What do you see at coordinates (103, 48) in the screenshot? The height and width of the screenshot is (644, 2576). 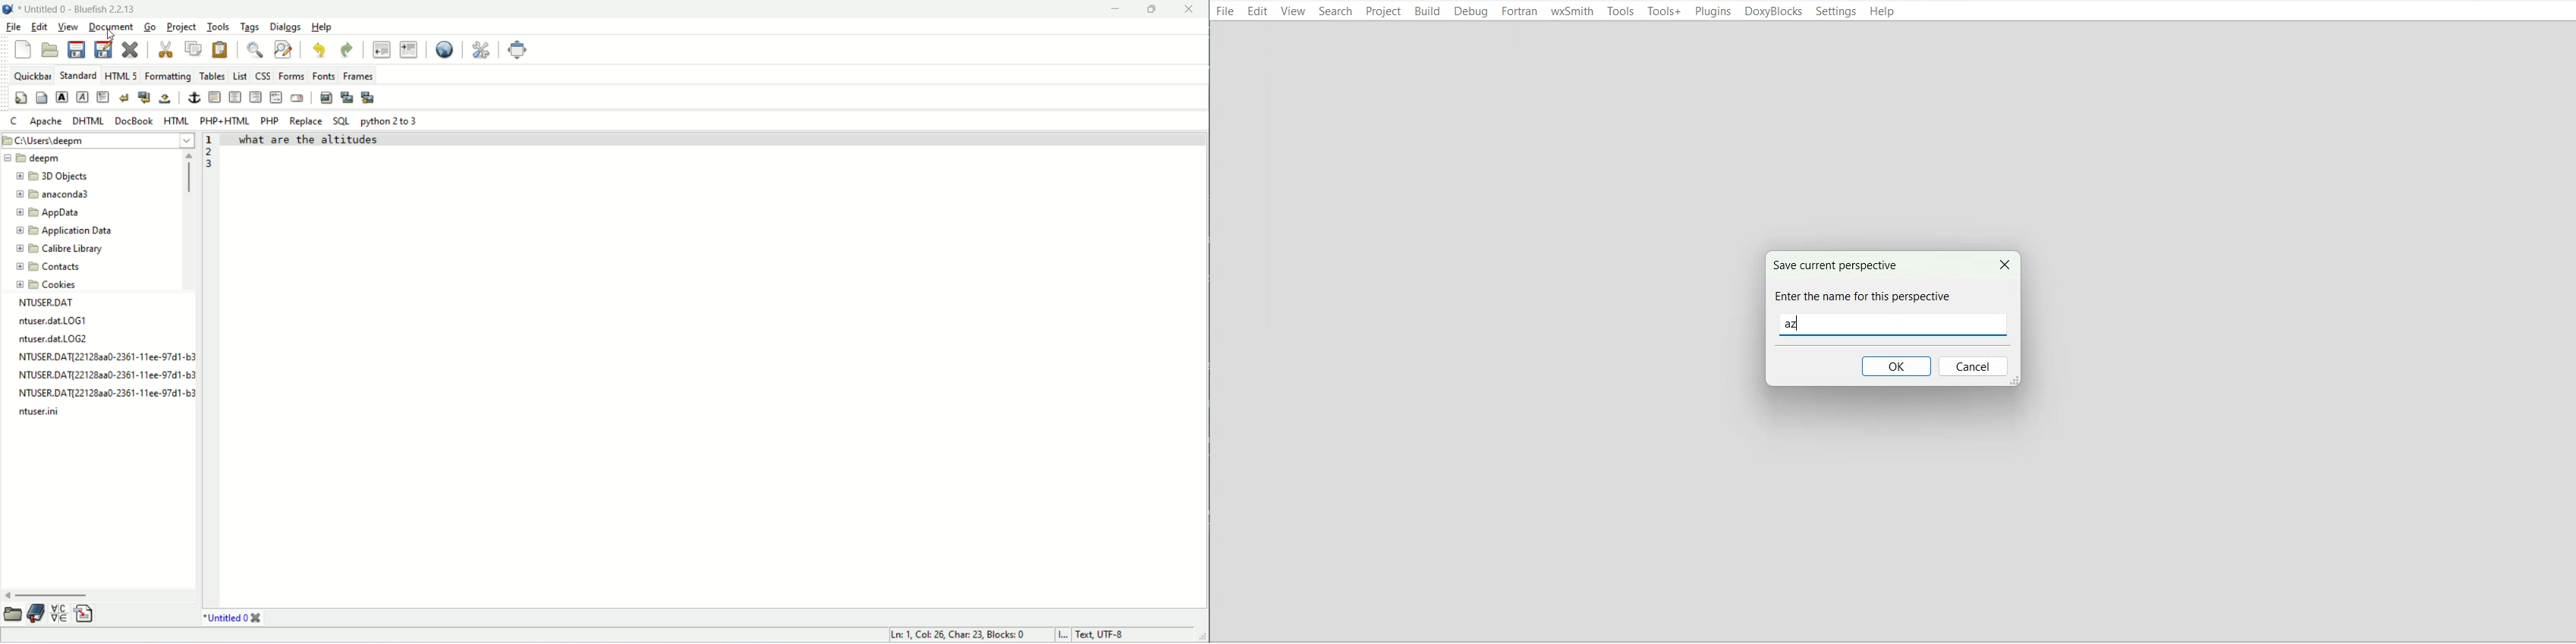 I see `save file as` at bounding box center [103, 48].